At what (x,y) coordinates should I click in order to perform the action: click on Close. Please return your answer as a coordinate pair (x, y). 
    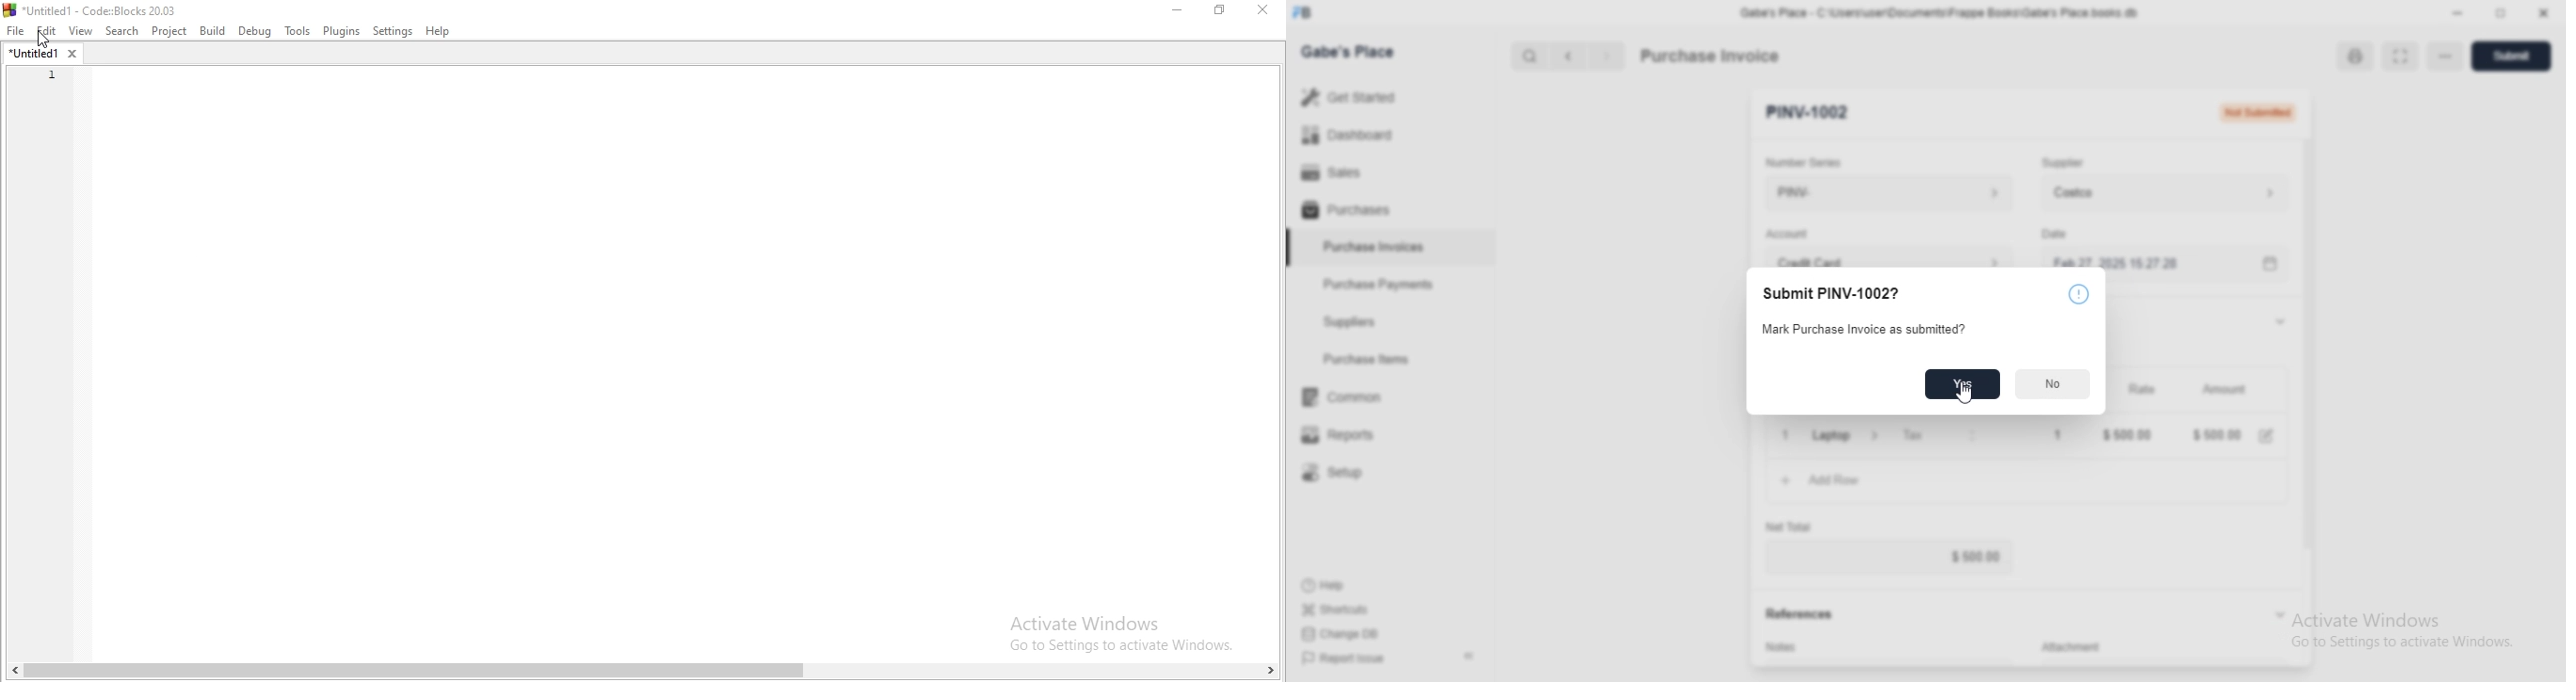
    Looking at the image, I should click on (1786, 435).